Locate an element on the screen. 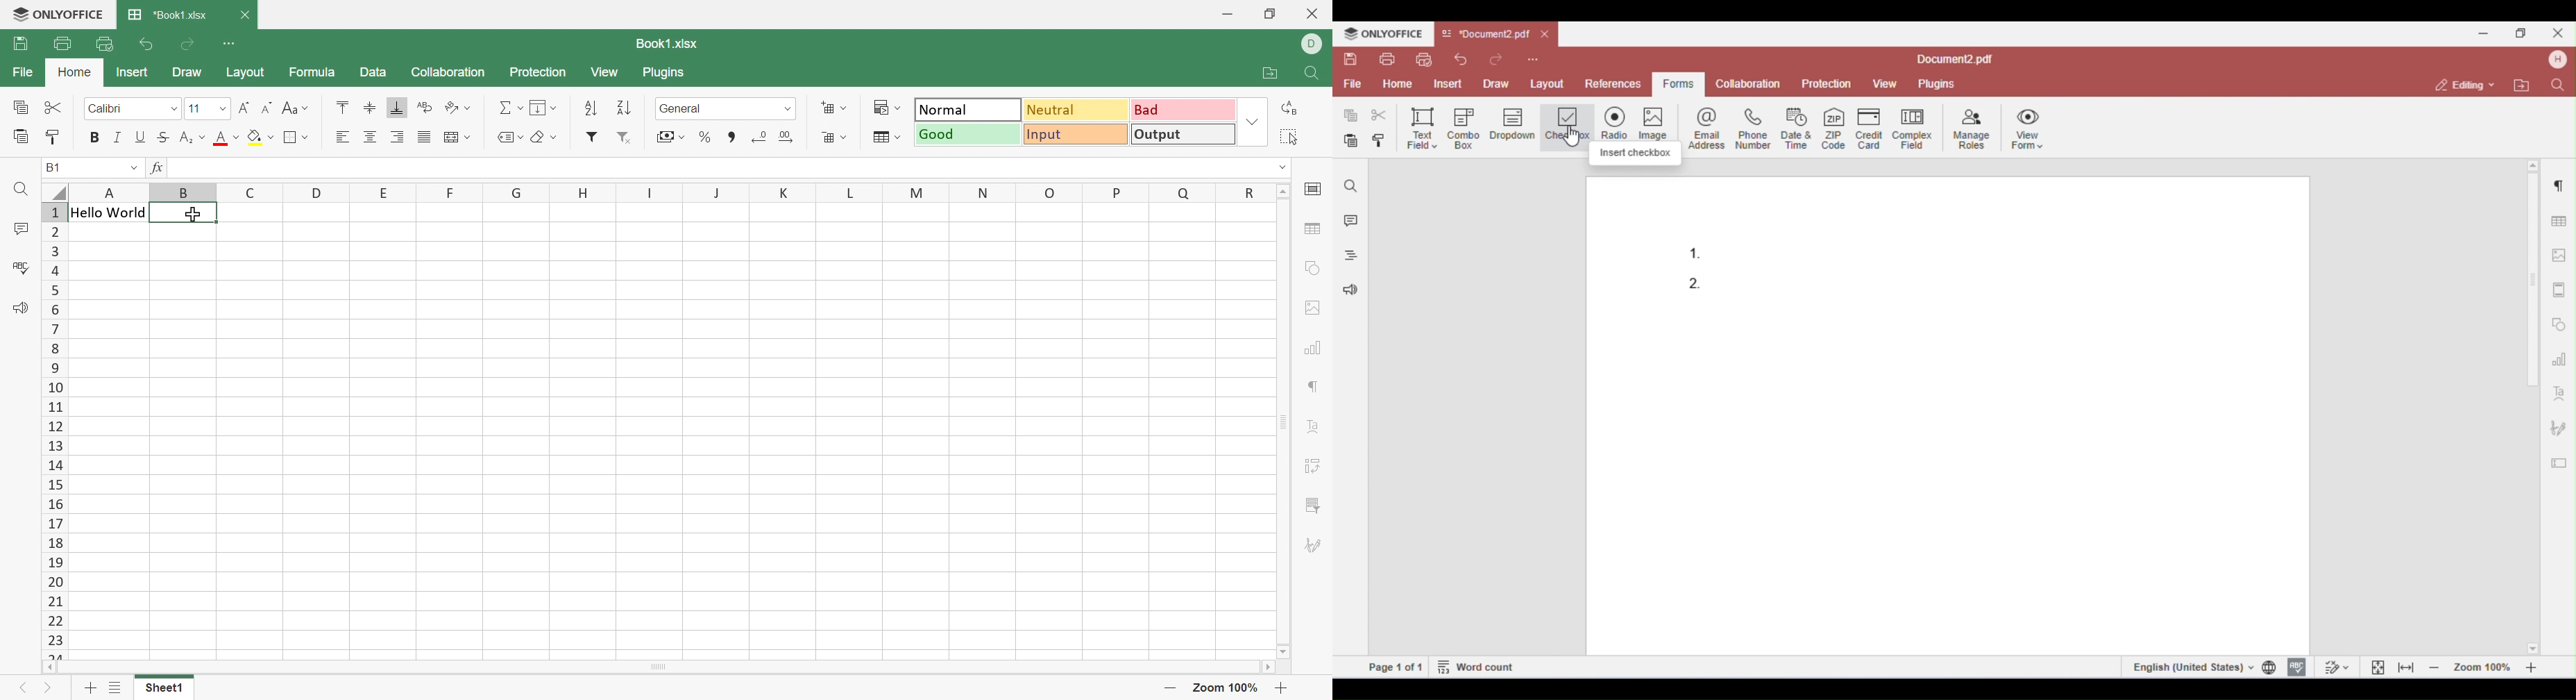 The height and width of the screenshot is (700, 2576). Cell settings is located at coordinates (1315, 188).